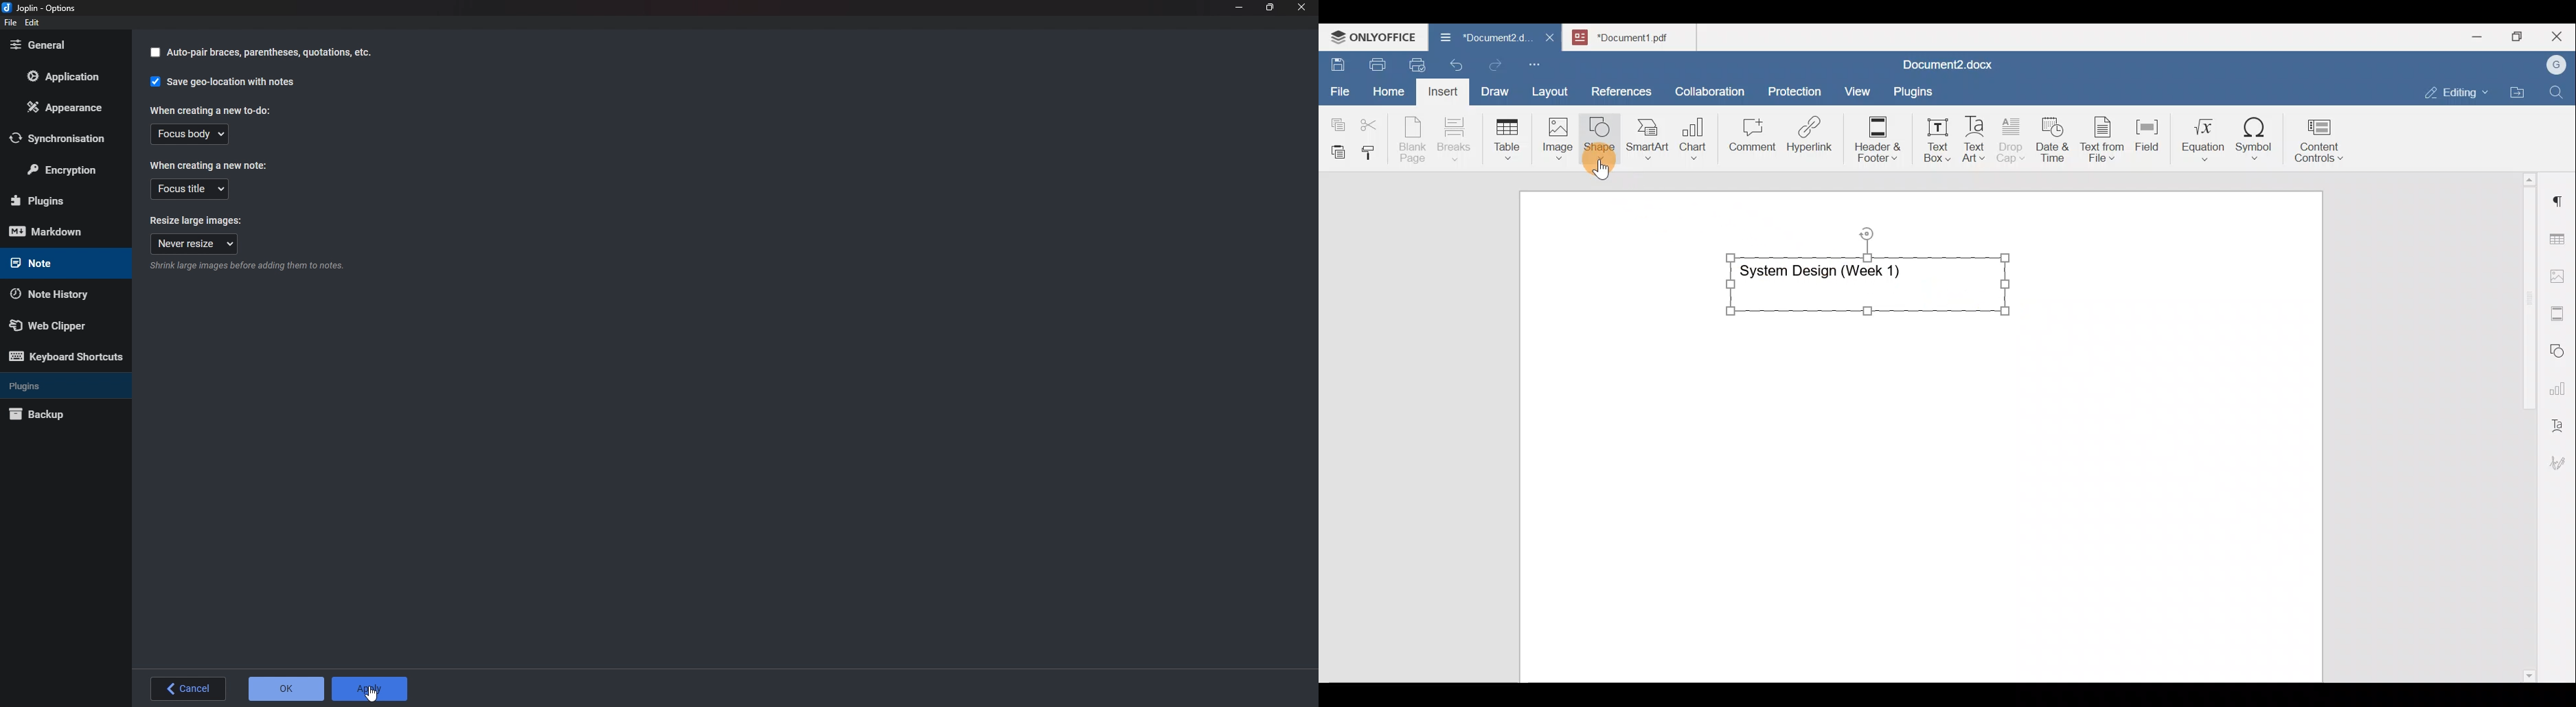 The width and height of the screenshot is (2576, 728). What do you see at coordinates (1341, 87) in the screenshot?
I see `File` at bounding box center [1341, 87].